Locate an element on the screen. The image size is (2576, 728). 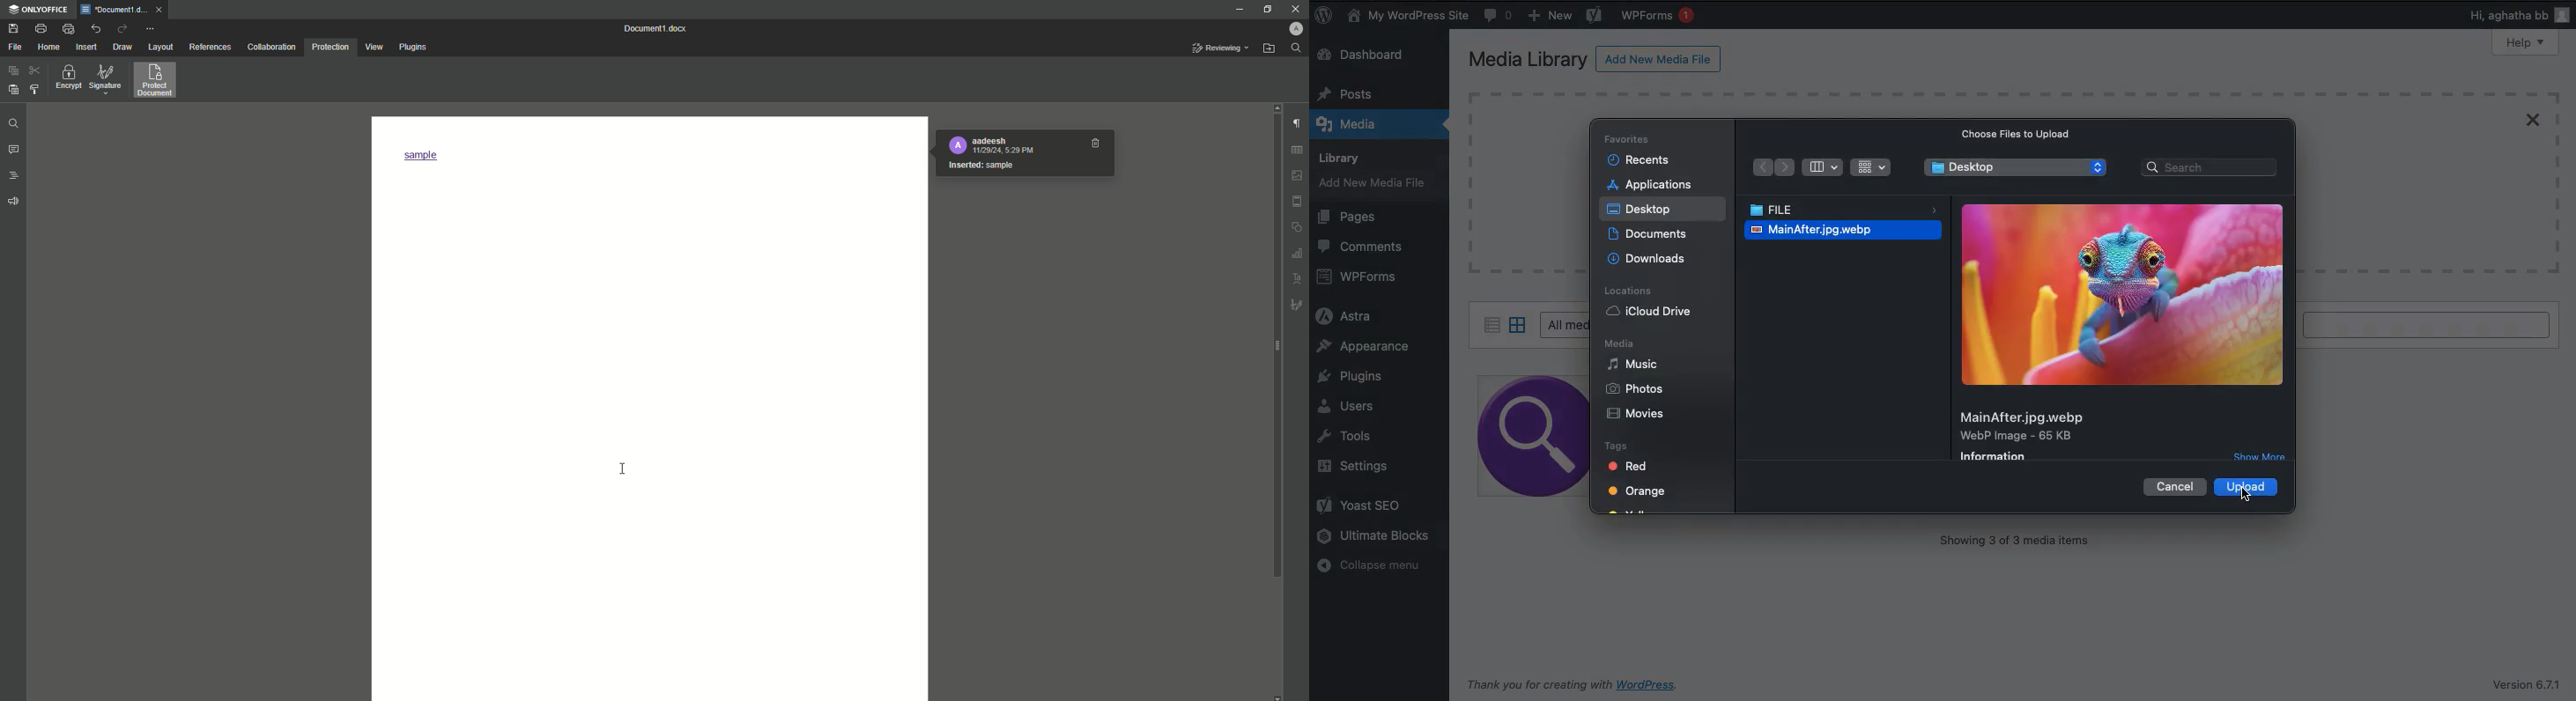
Phots is located at coordinates (1637, 389).